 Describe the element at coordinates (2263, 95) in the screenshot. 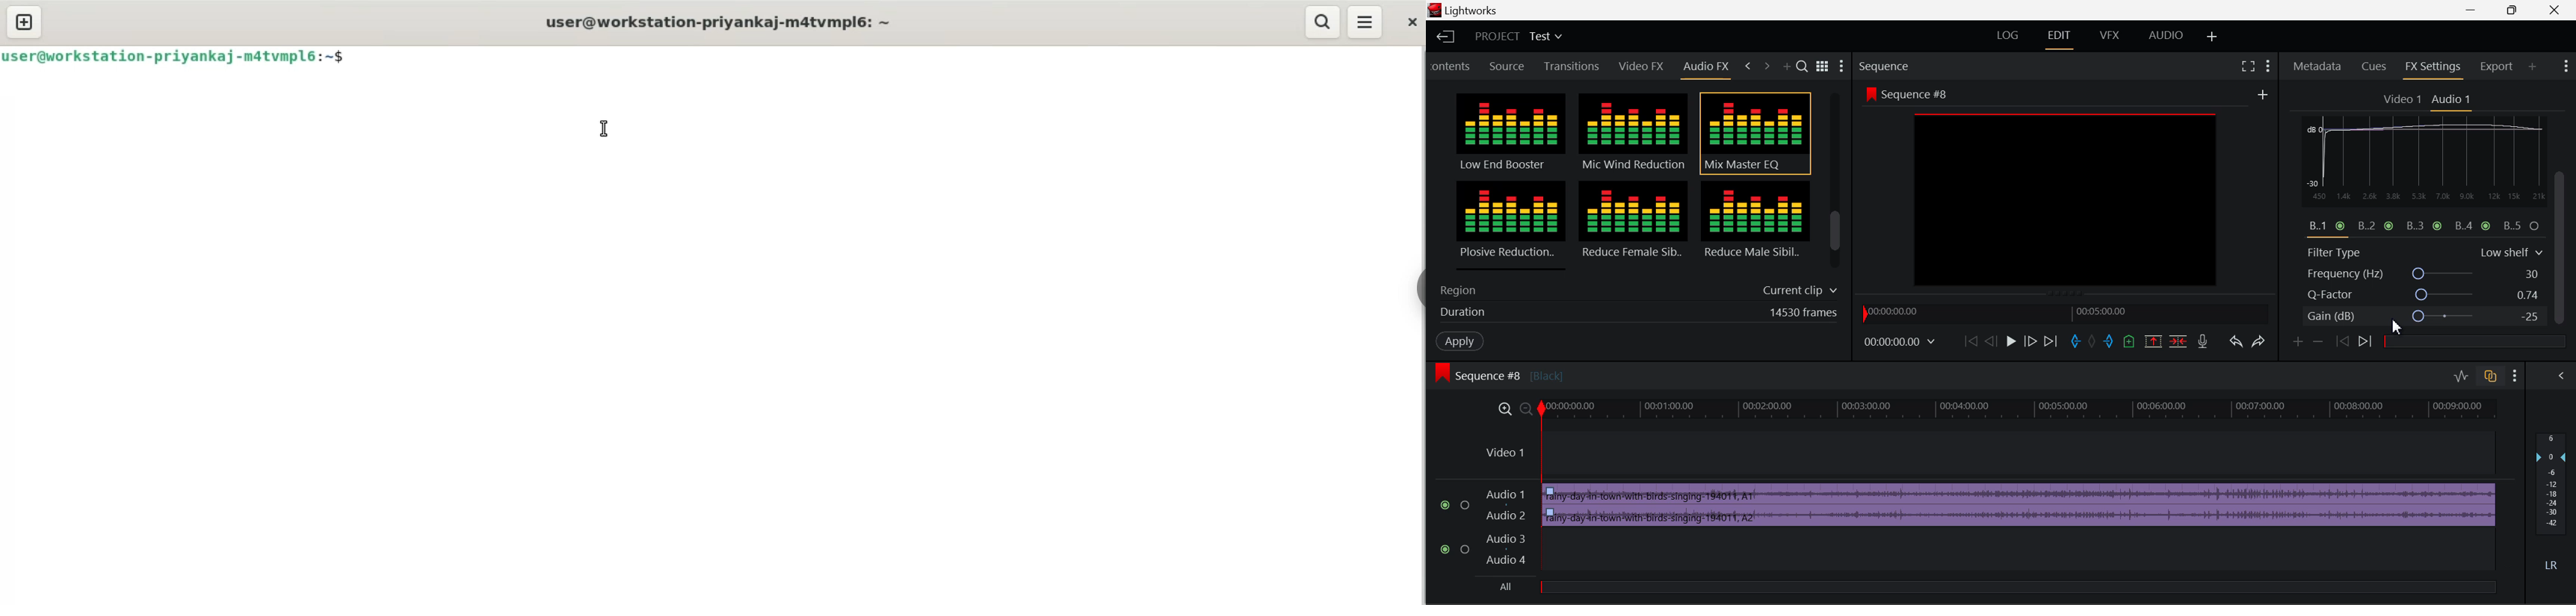

I see `Add` at that location.